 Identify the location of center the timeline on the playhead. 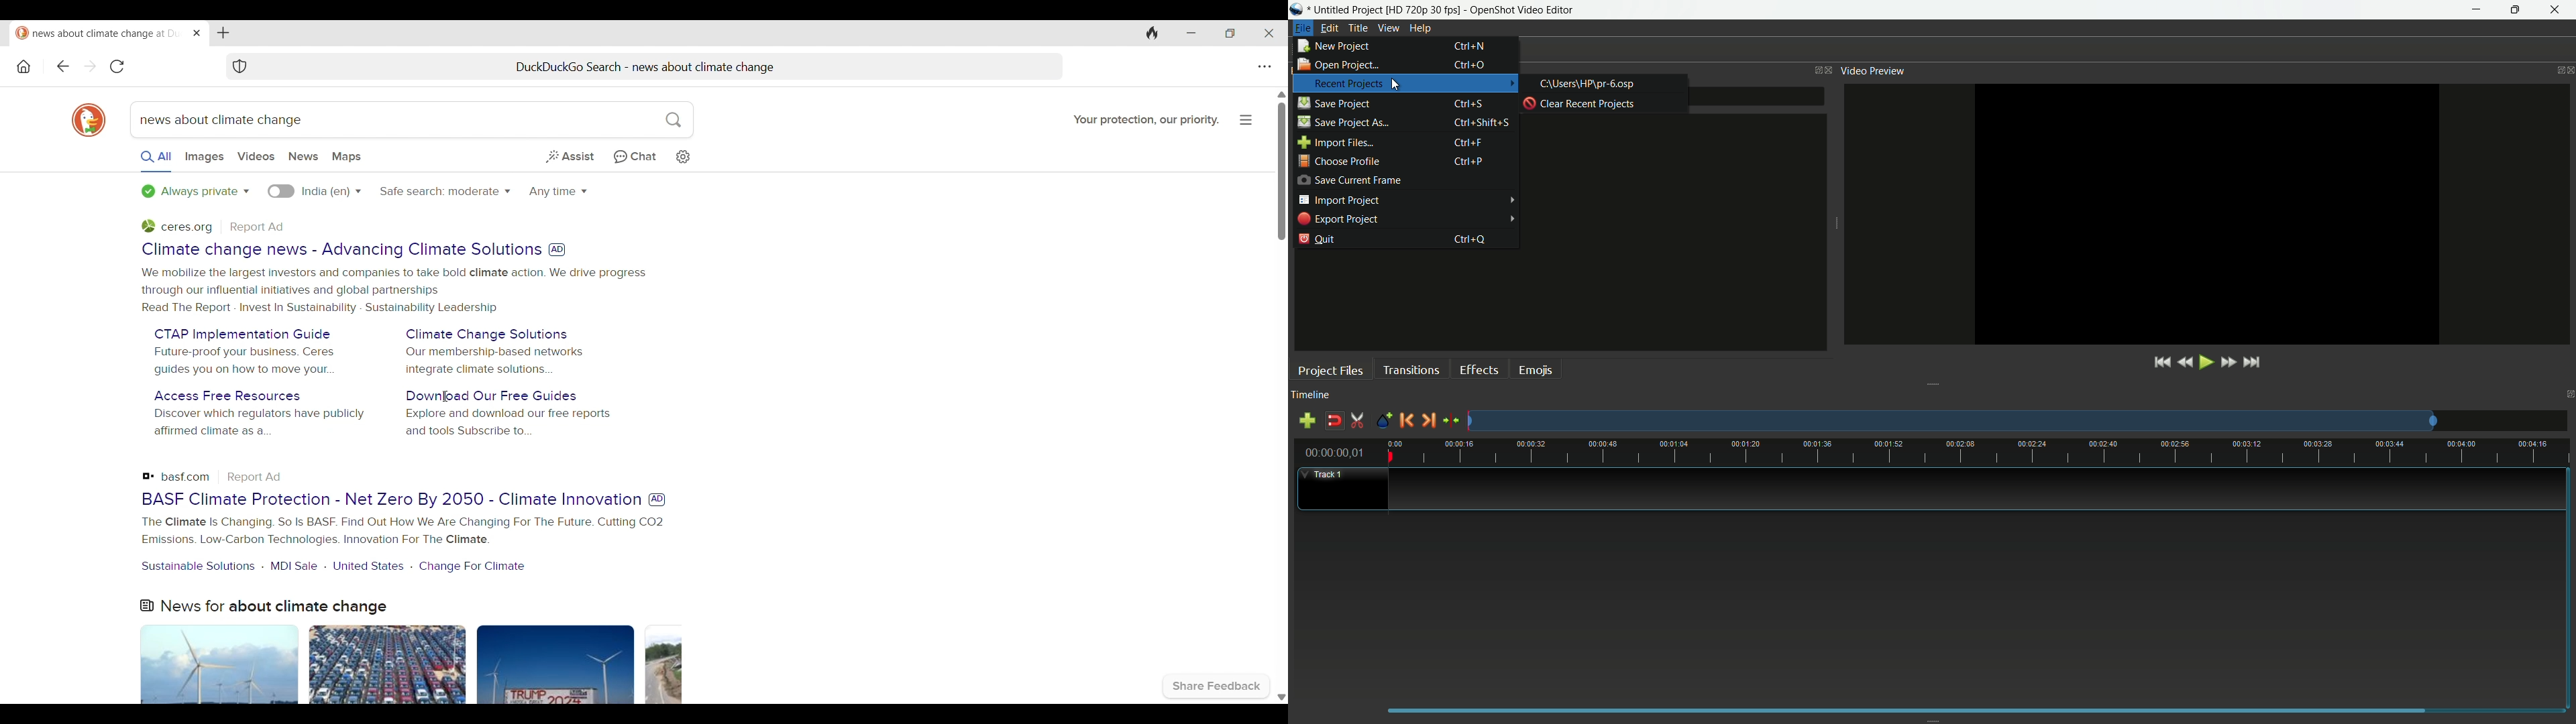
(1452, 420).